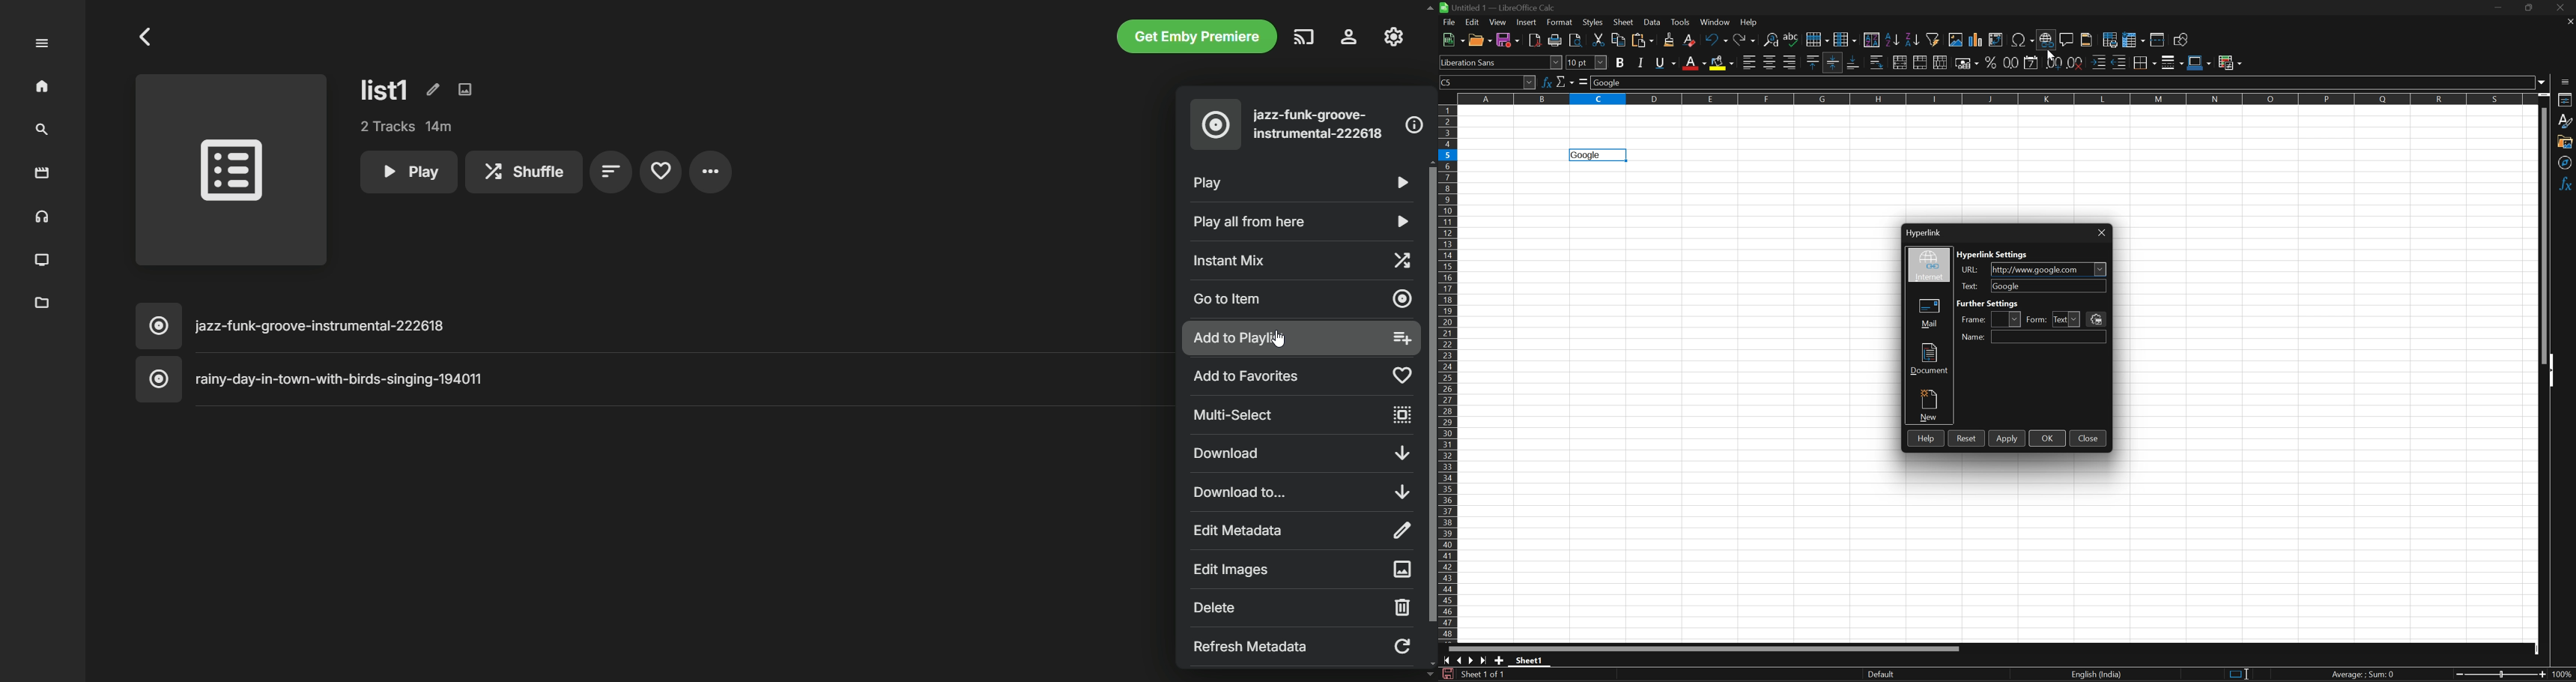 The height and width of the screenshot is (700, 2576). I want to click on Functions, so click(2567, 185).